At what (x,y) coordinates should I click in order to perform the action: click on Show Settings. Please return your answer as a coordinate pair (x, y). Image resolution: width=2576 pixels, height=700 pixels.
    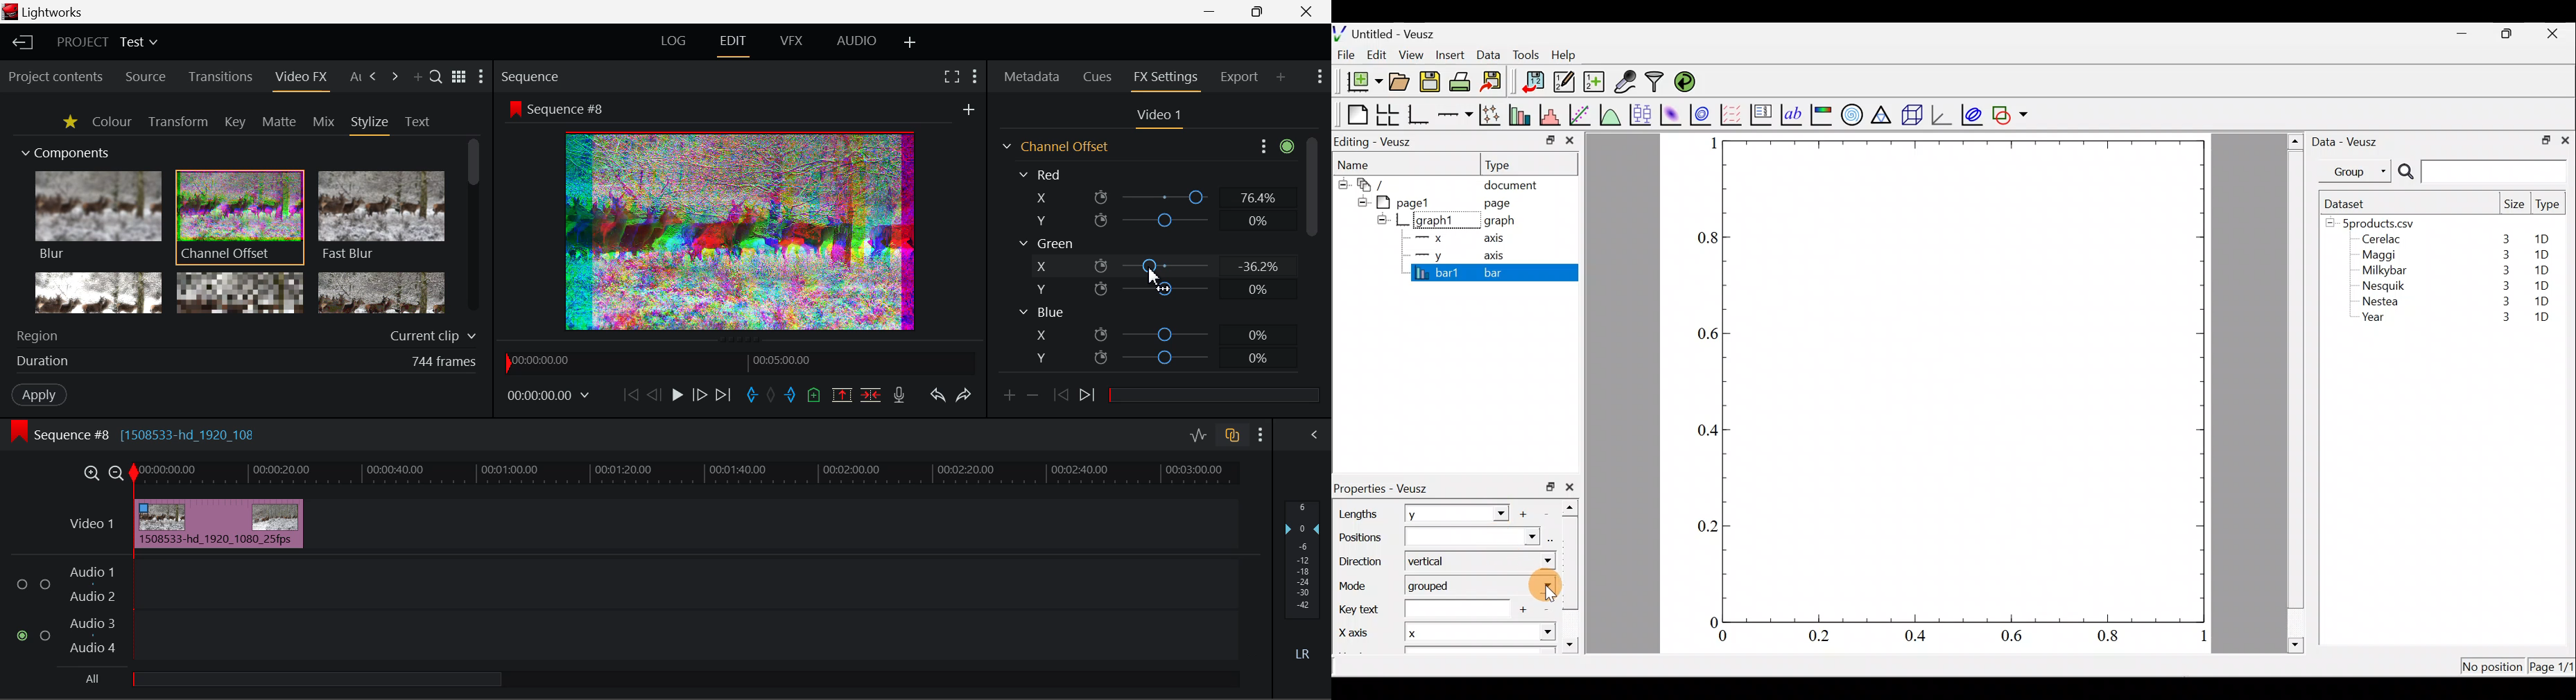
    Looking at the image, I should click on (1274, 147).